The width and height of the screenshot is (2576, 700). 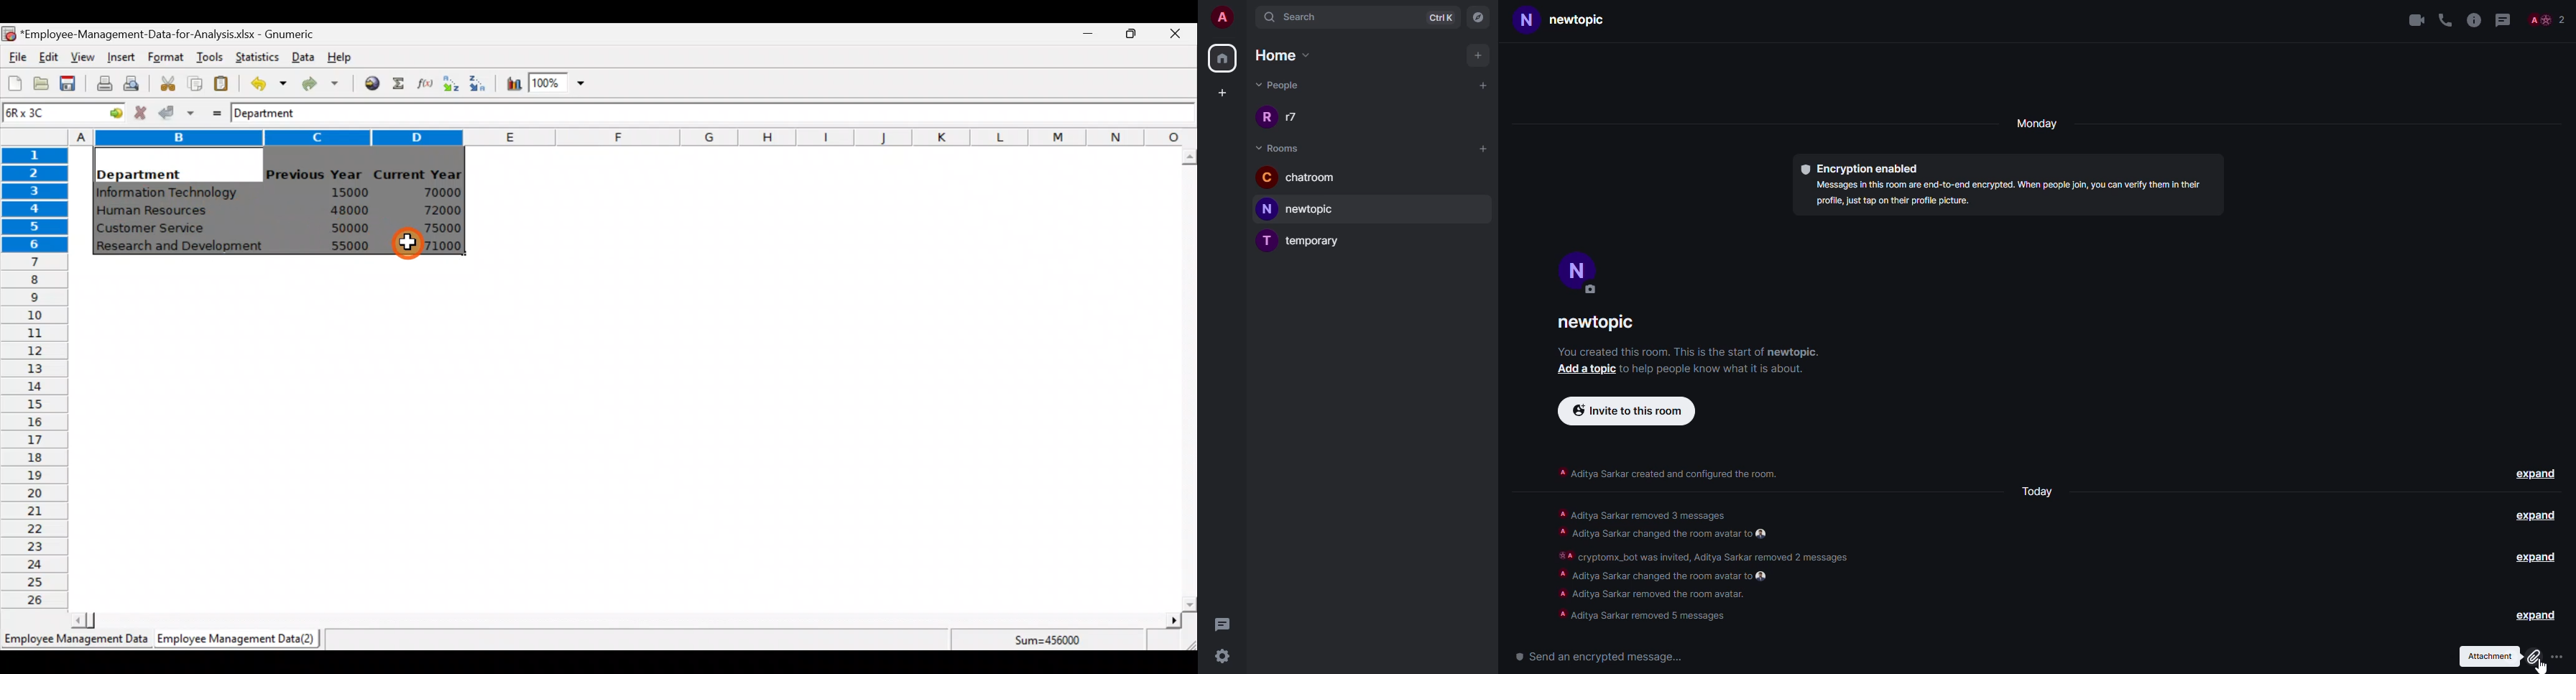 I want to click on threads, so click(x=1222, y=624).